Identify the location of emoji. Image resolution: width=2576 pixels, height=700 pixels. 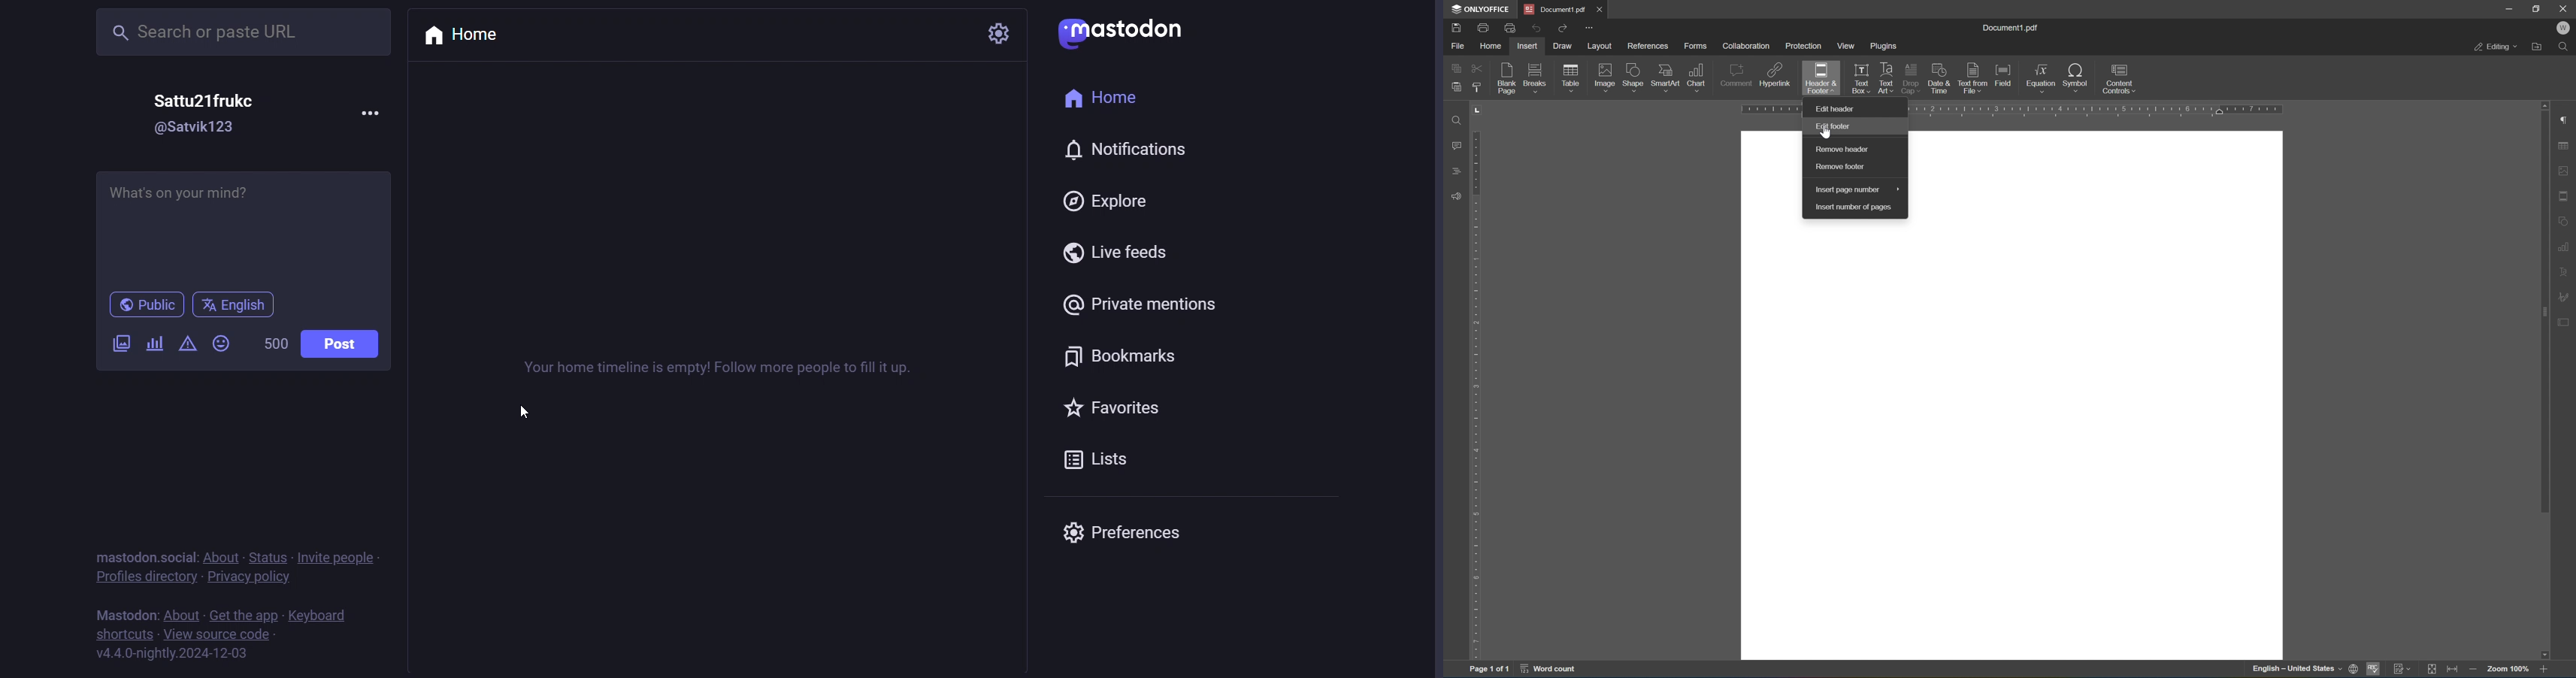
(225, 341).